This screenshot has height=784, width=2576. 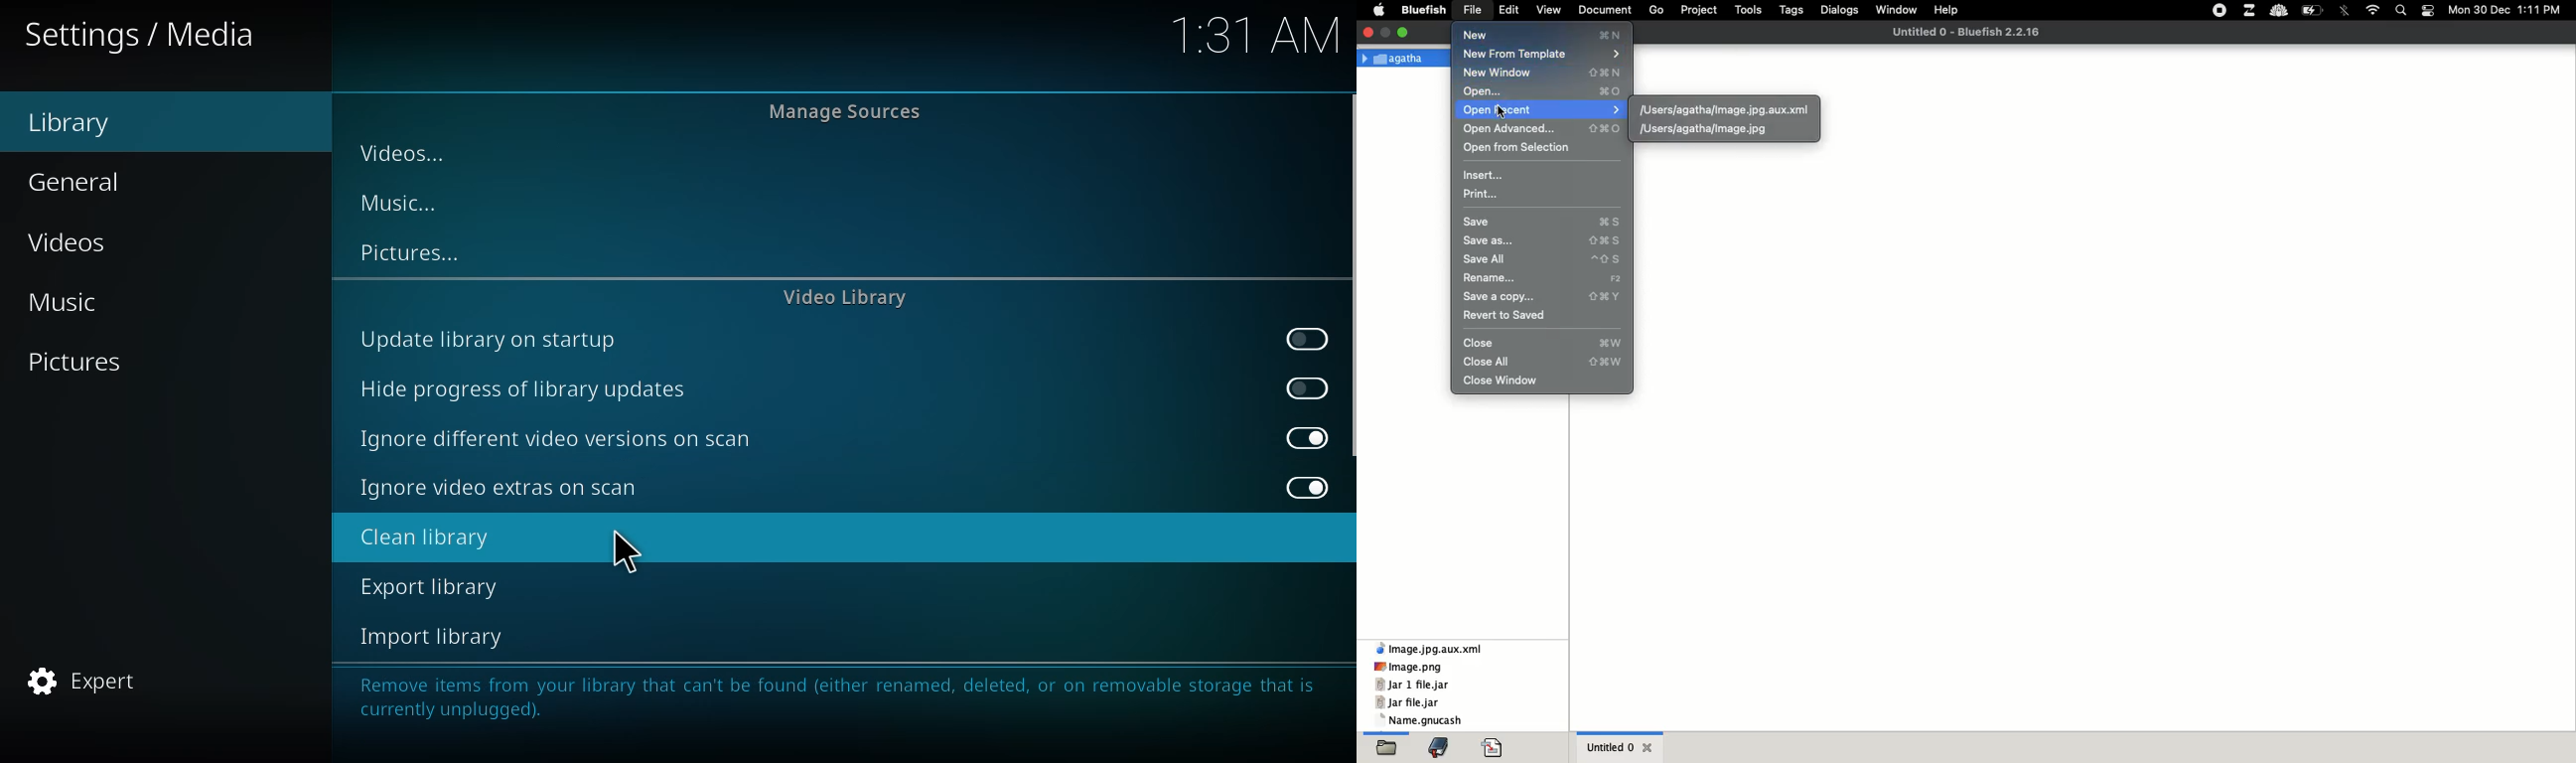 What do you see at coordinates (529, 389) in the screenshot?
I see `hide progress of library updates` at bounding box center [529, 389].